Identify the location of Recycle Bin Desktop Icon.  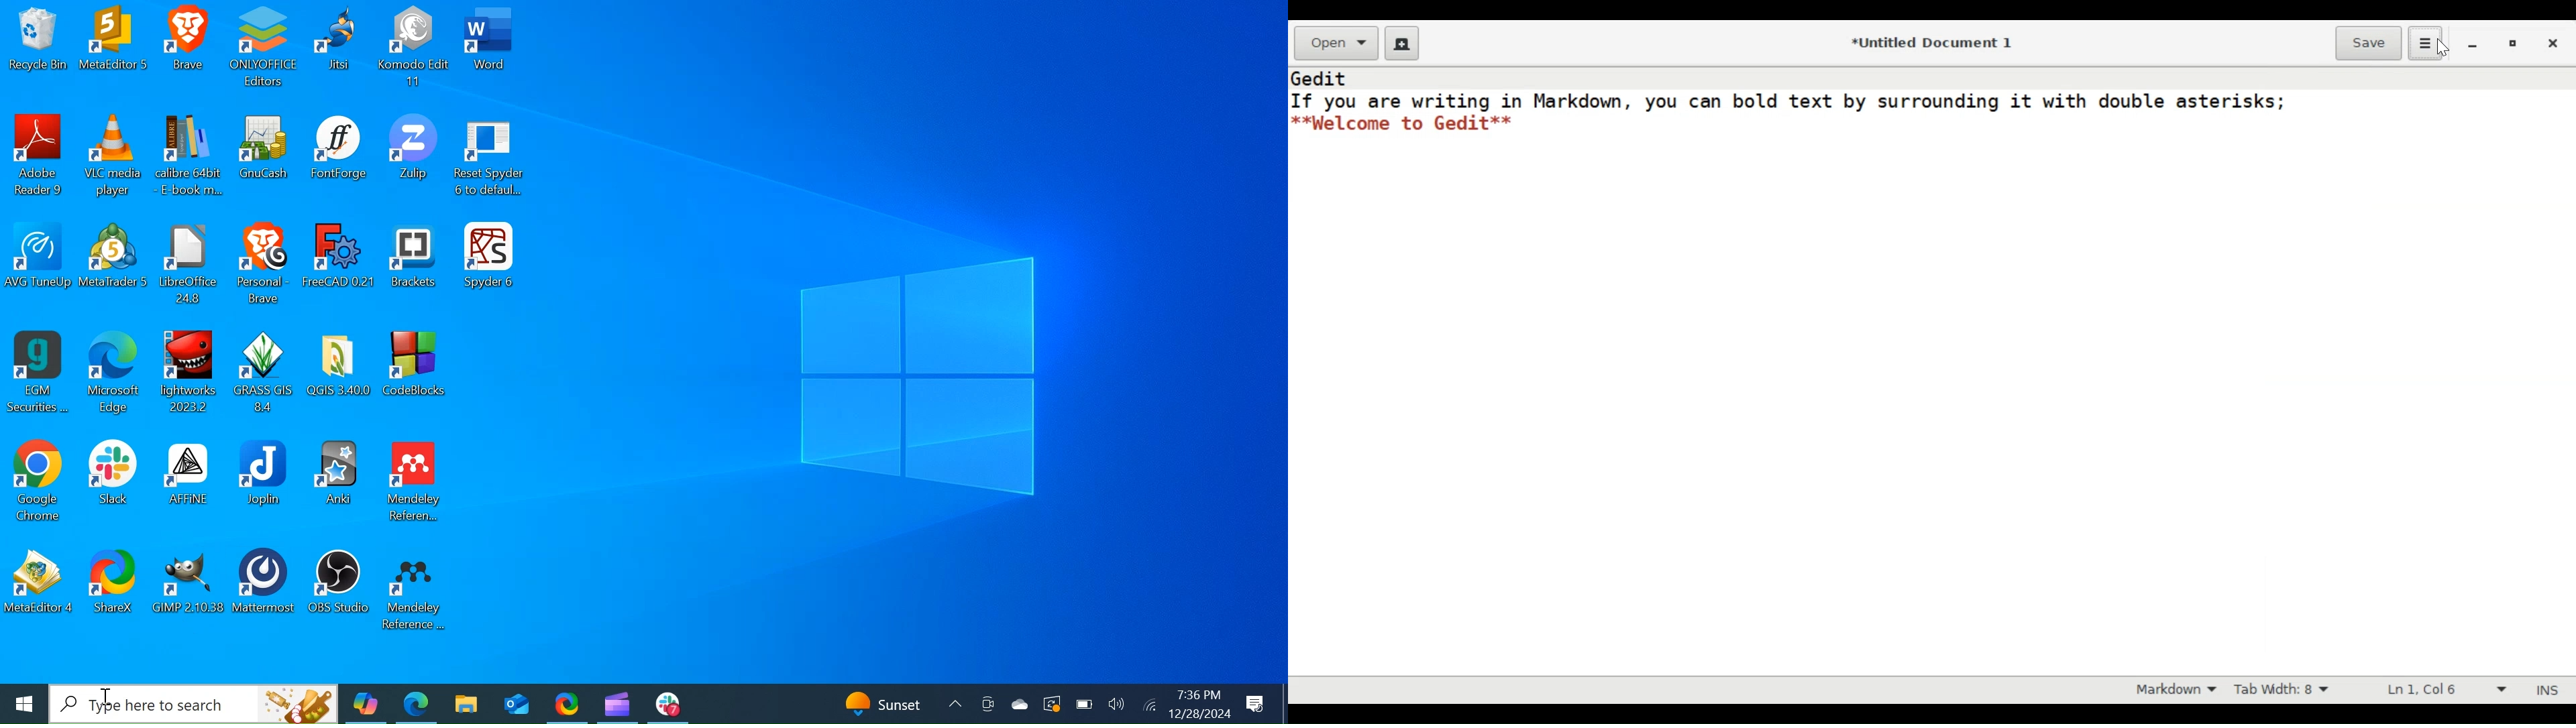
(38, 45).